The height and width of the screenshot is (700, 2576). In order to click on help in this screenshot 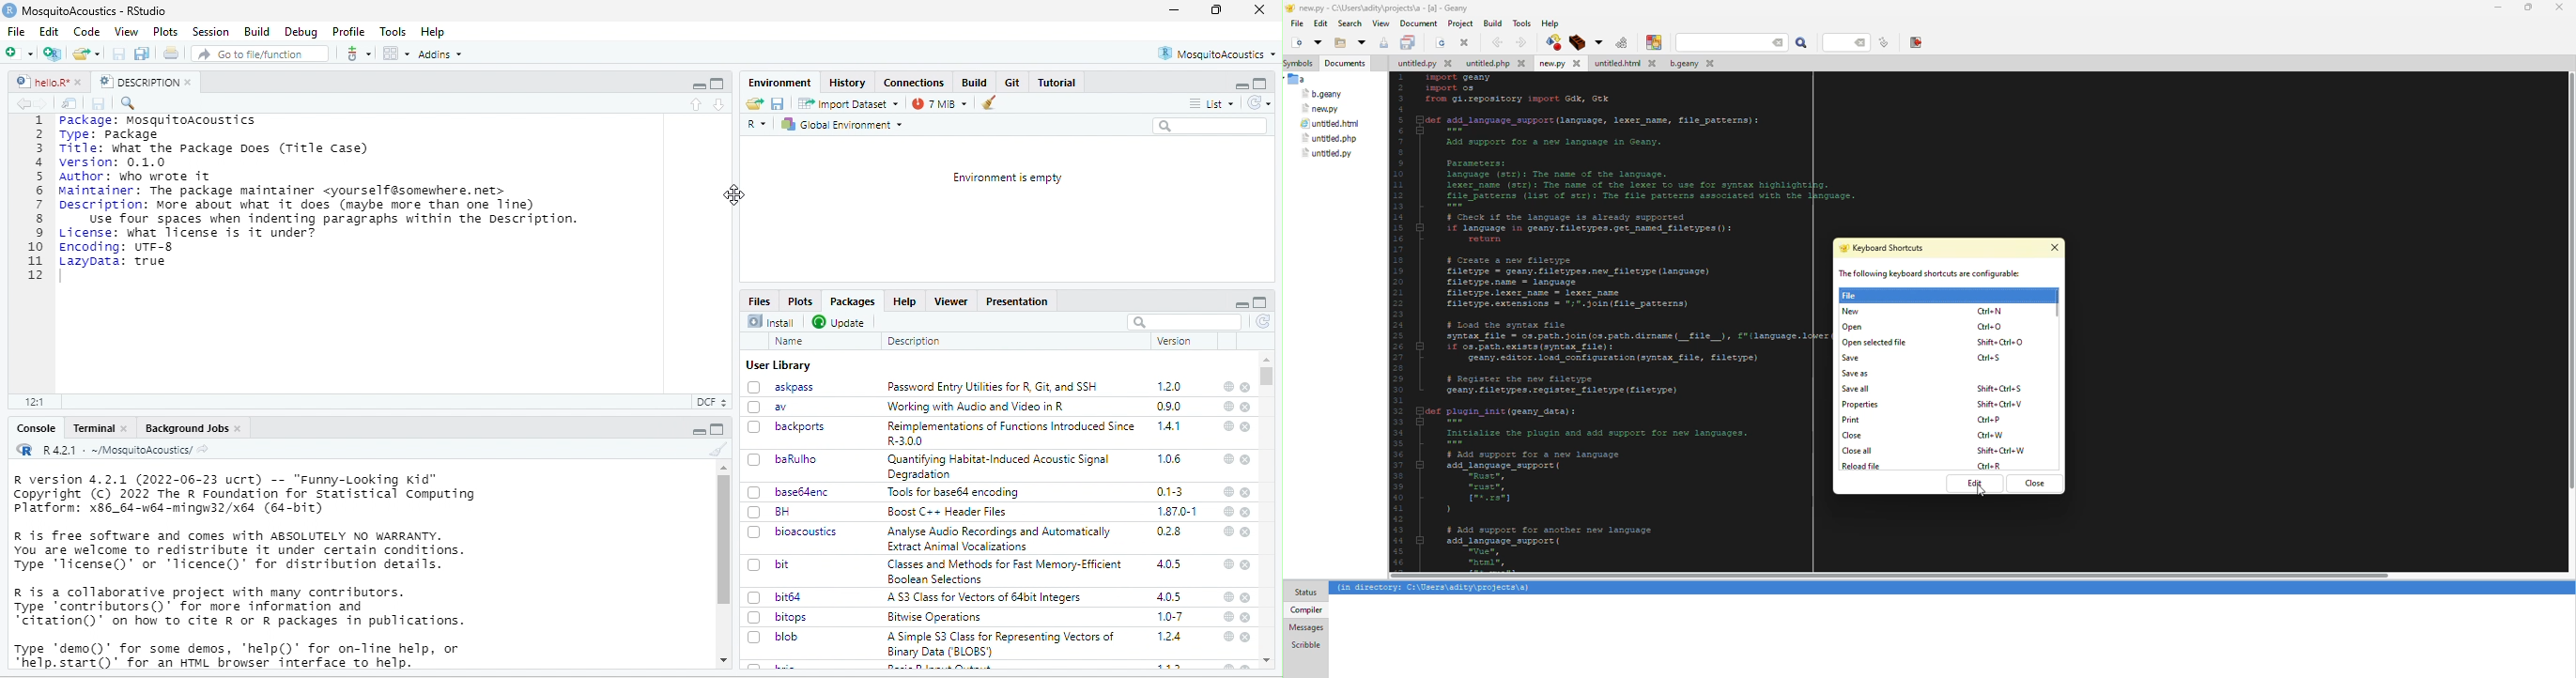, I will do `click(1227, 510)`.